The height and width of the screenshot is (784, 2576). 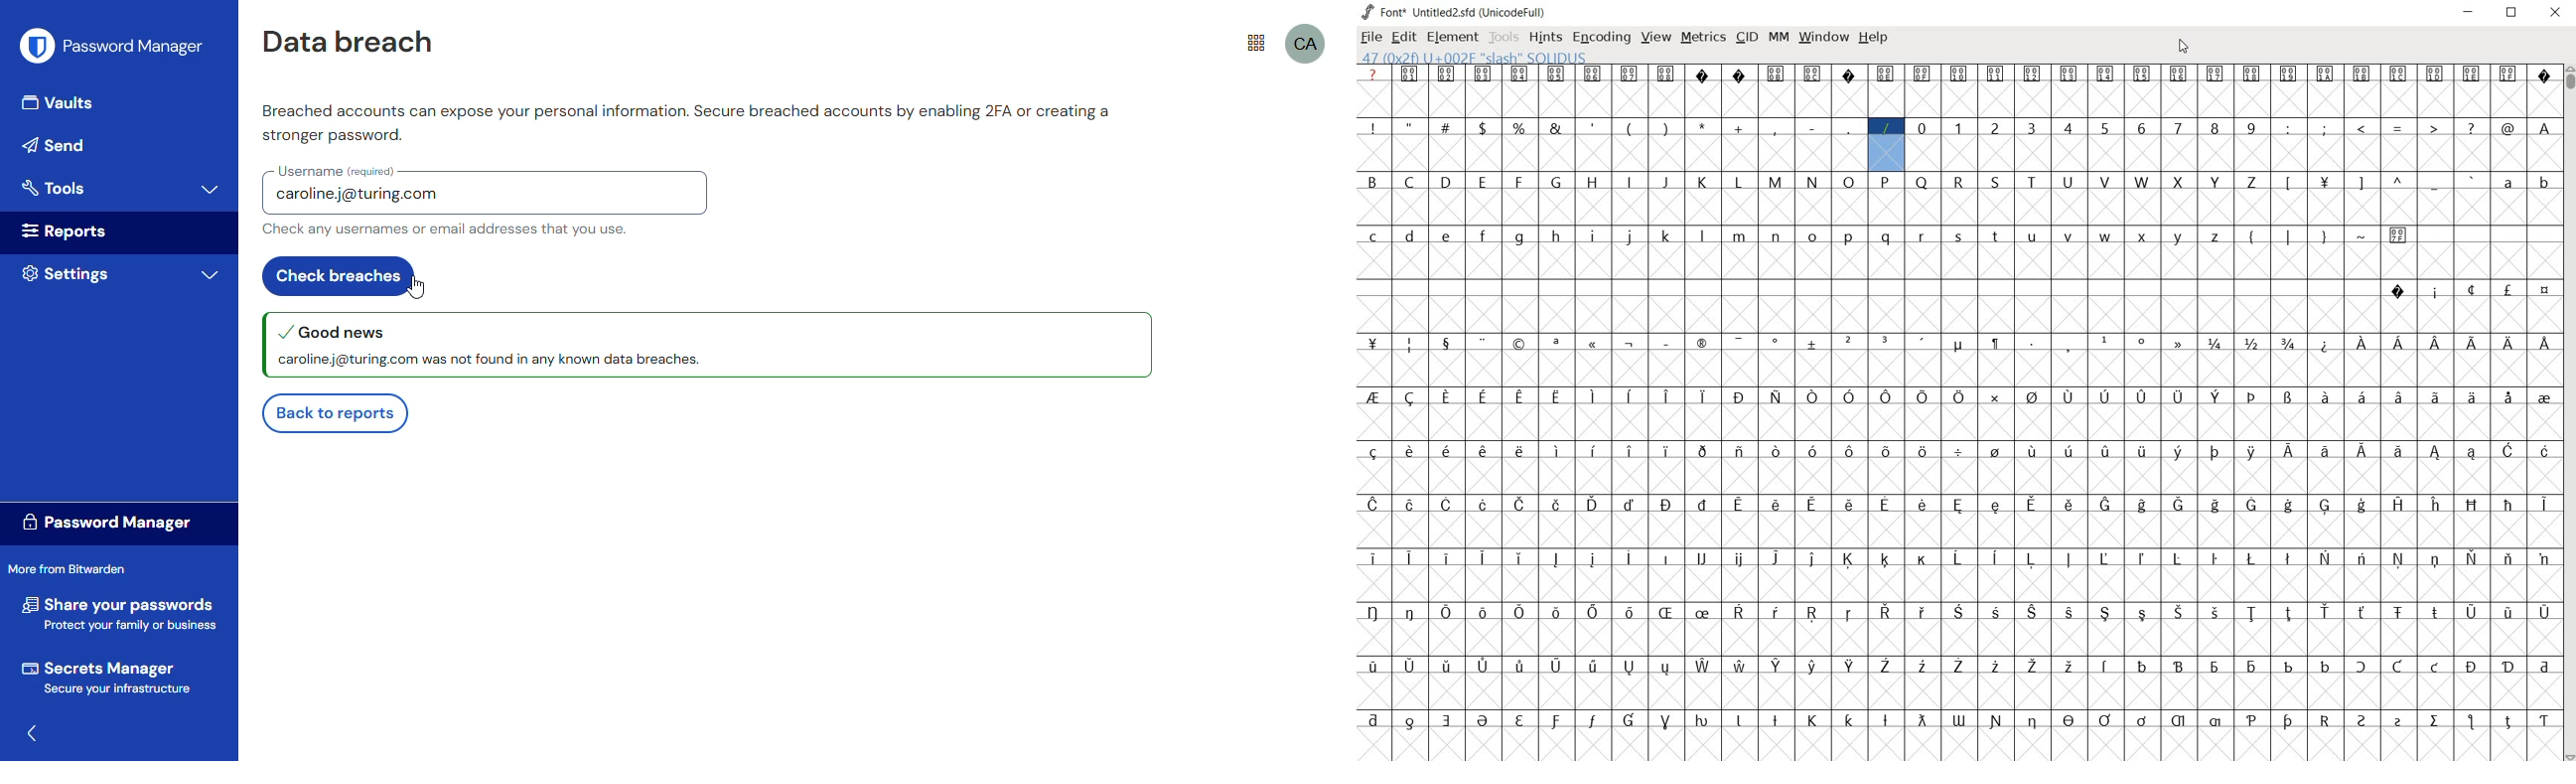 I want to click on glyph, so click(x=2398, y=613).